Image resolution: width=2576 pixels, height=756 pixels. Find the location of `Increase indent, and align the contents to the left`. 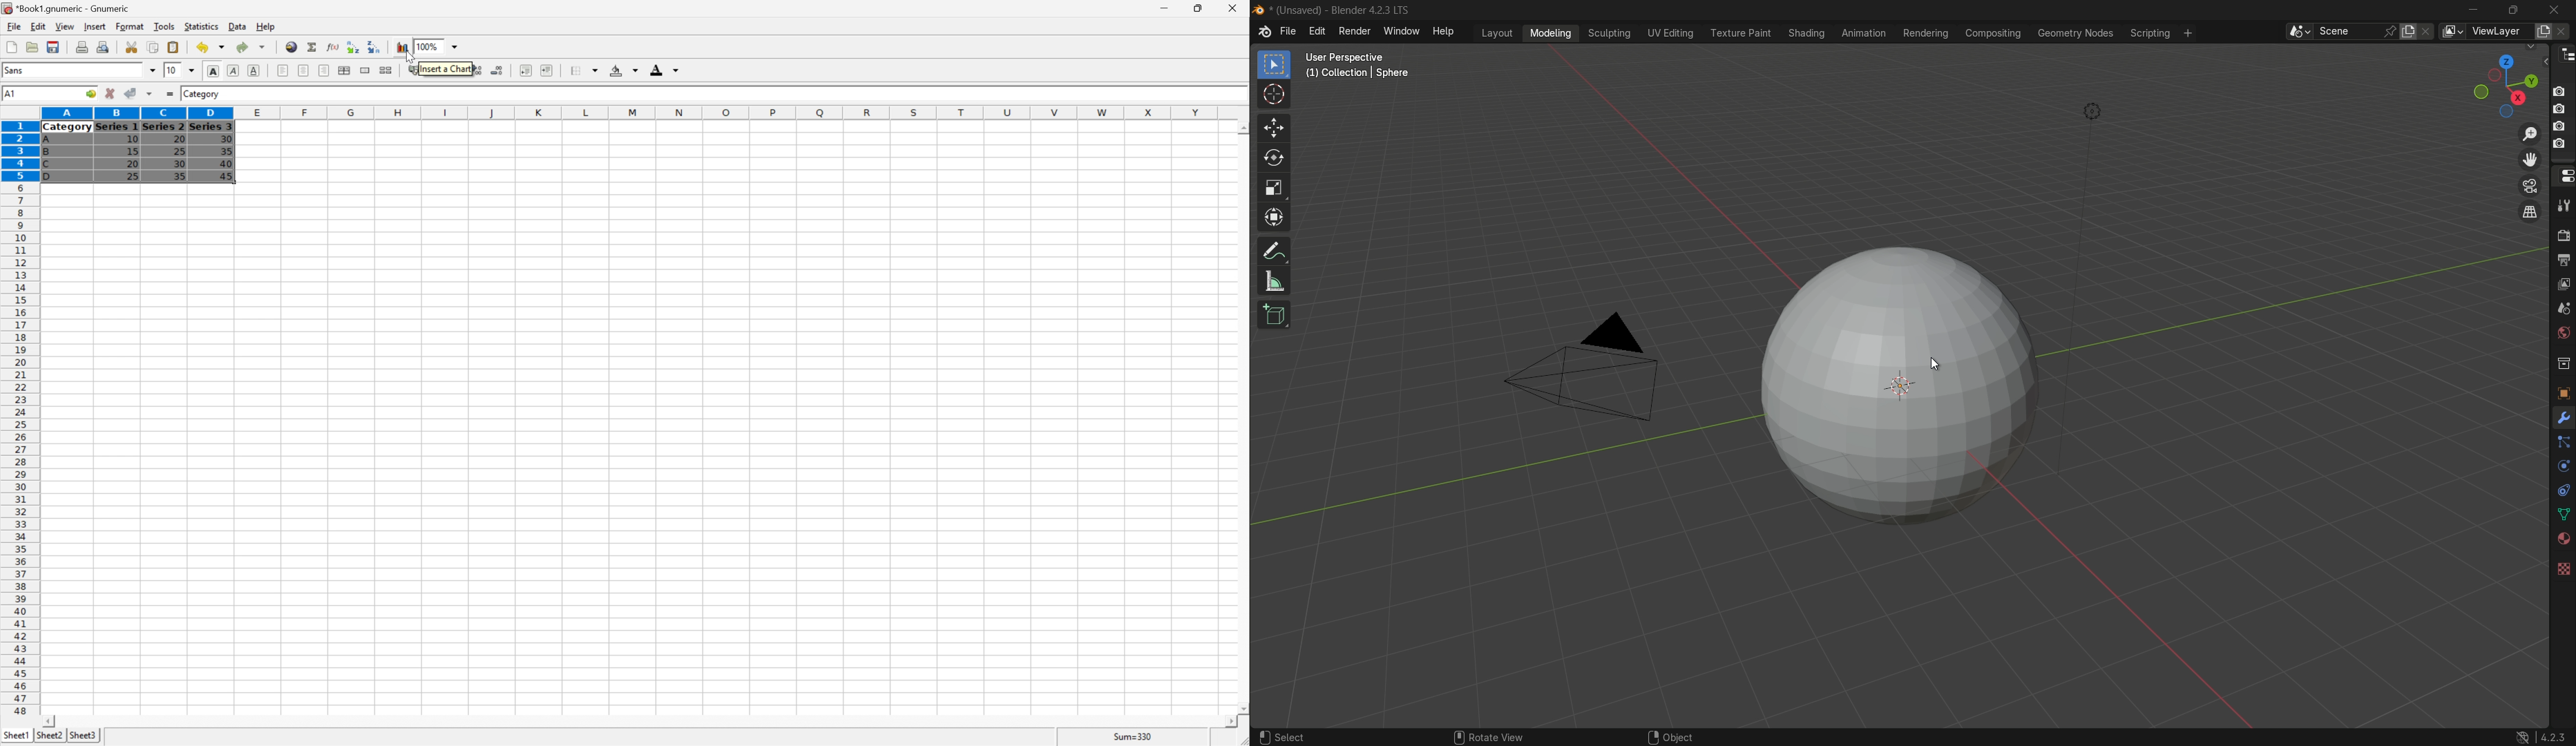

Increase indent, and align the contents to the left is located at coordinates (546, 71).